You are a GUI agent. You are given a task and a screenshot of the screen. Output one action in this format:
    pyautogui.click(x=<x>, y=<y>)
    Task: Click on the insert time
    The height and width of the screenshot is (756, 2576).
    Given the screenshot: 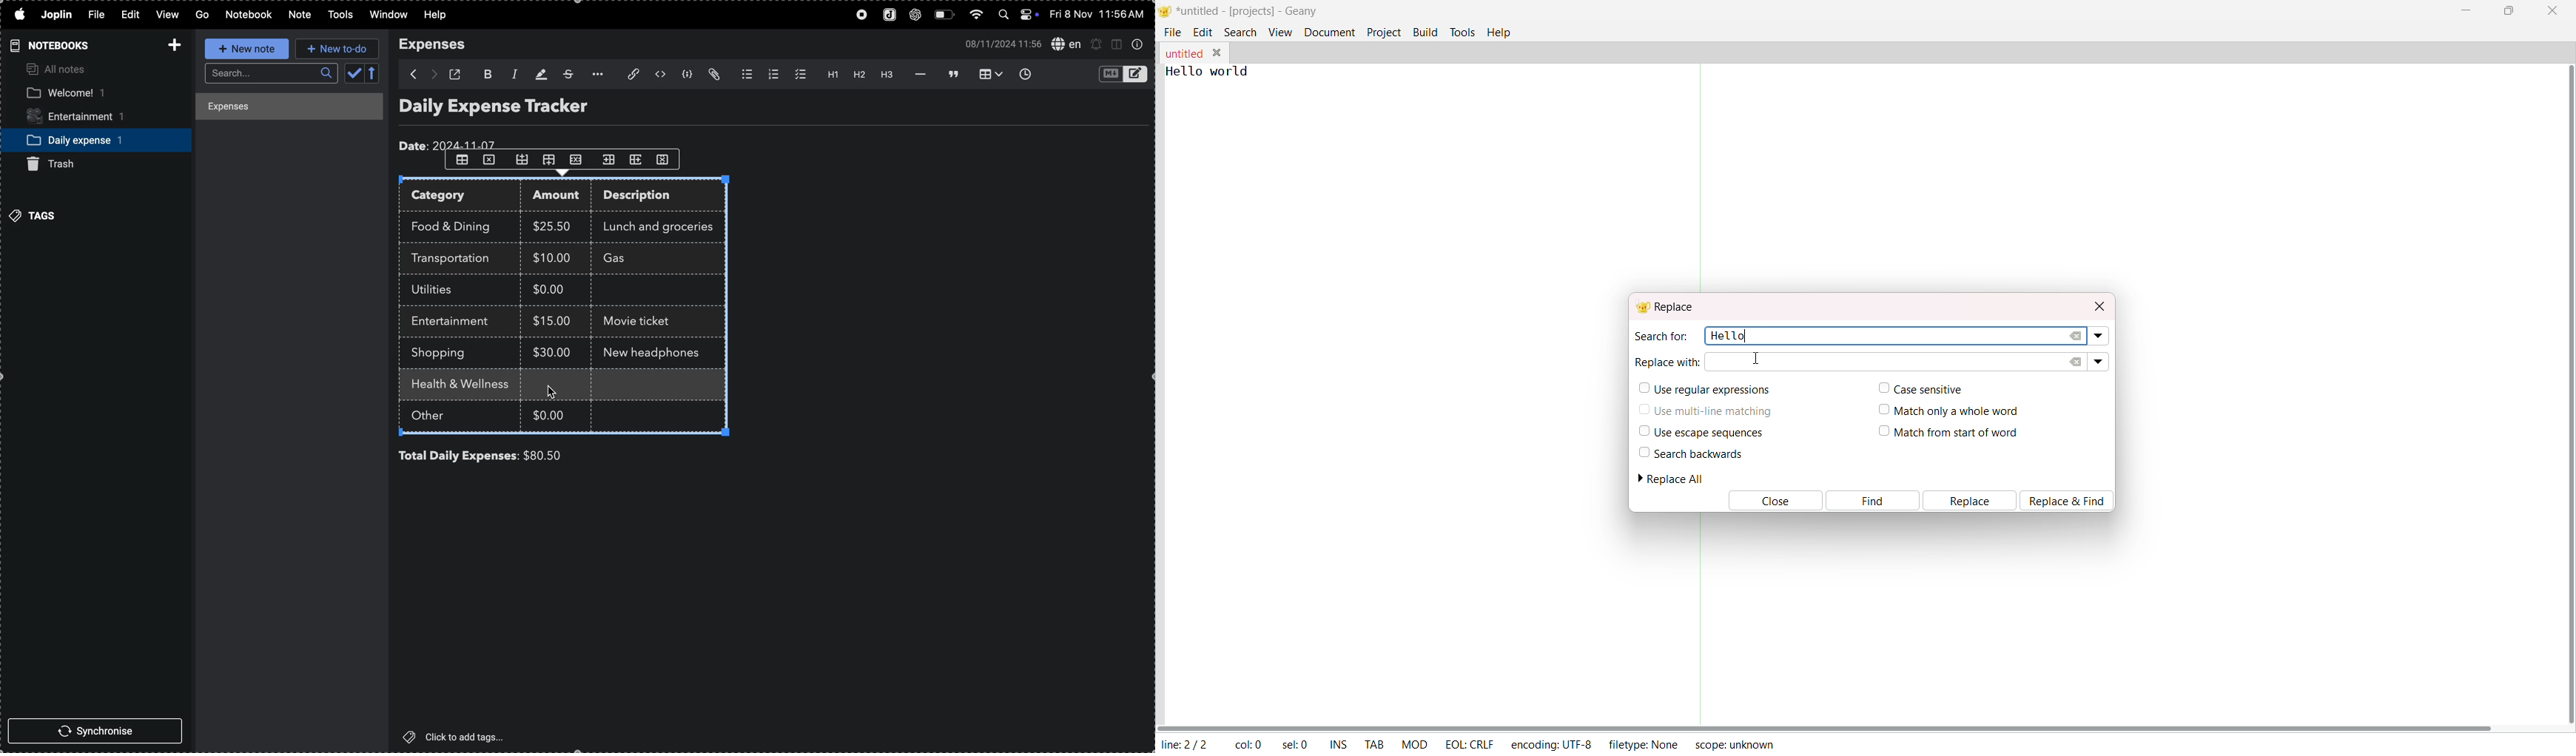 What is the action you would take?
    pyautogui.click(x=1024, y=74)
    